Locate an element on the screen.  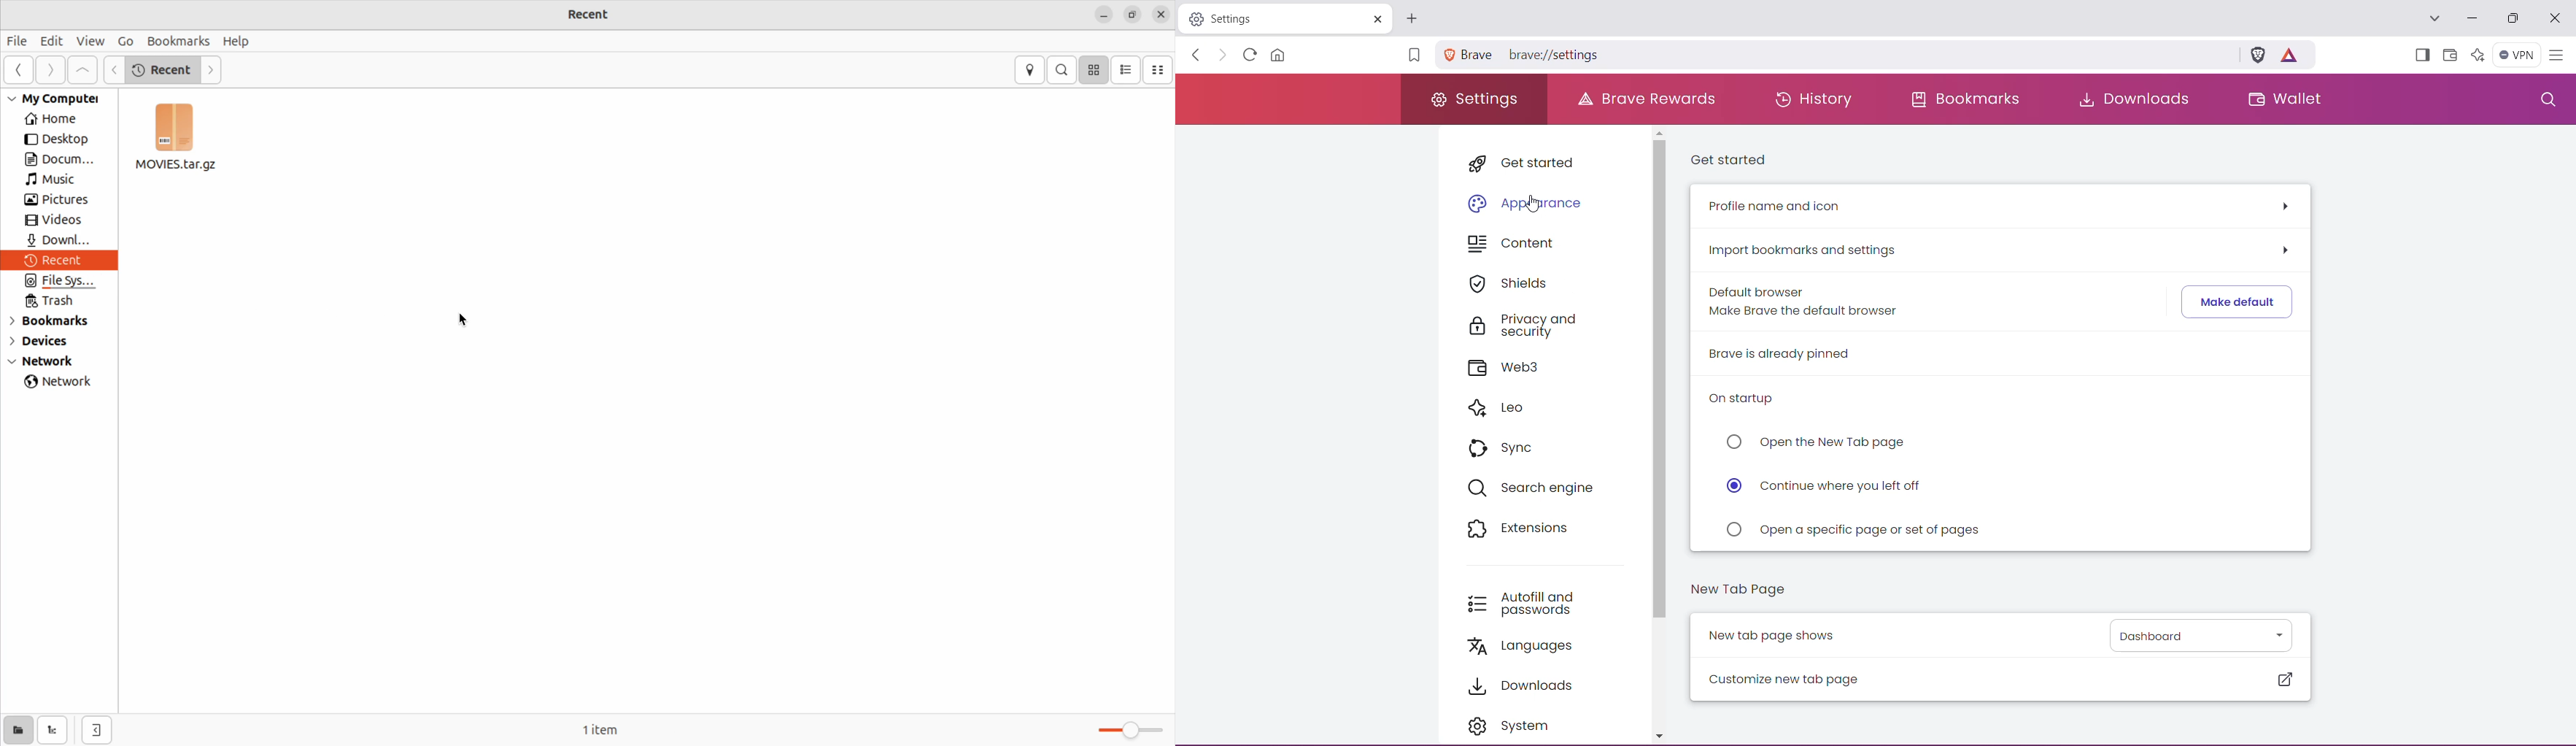
Profile name and icon is located at coordinates (1779, 205).